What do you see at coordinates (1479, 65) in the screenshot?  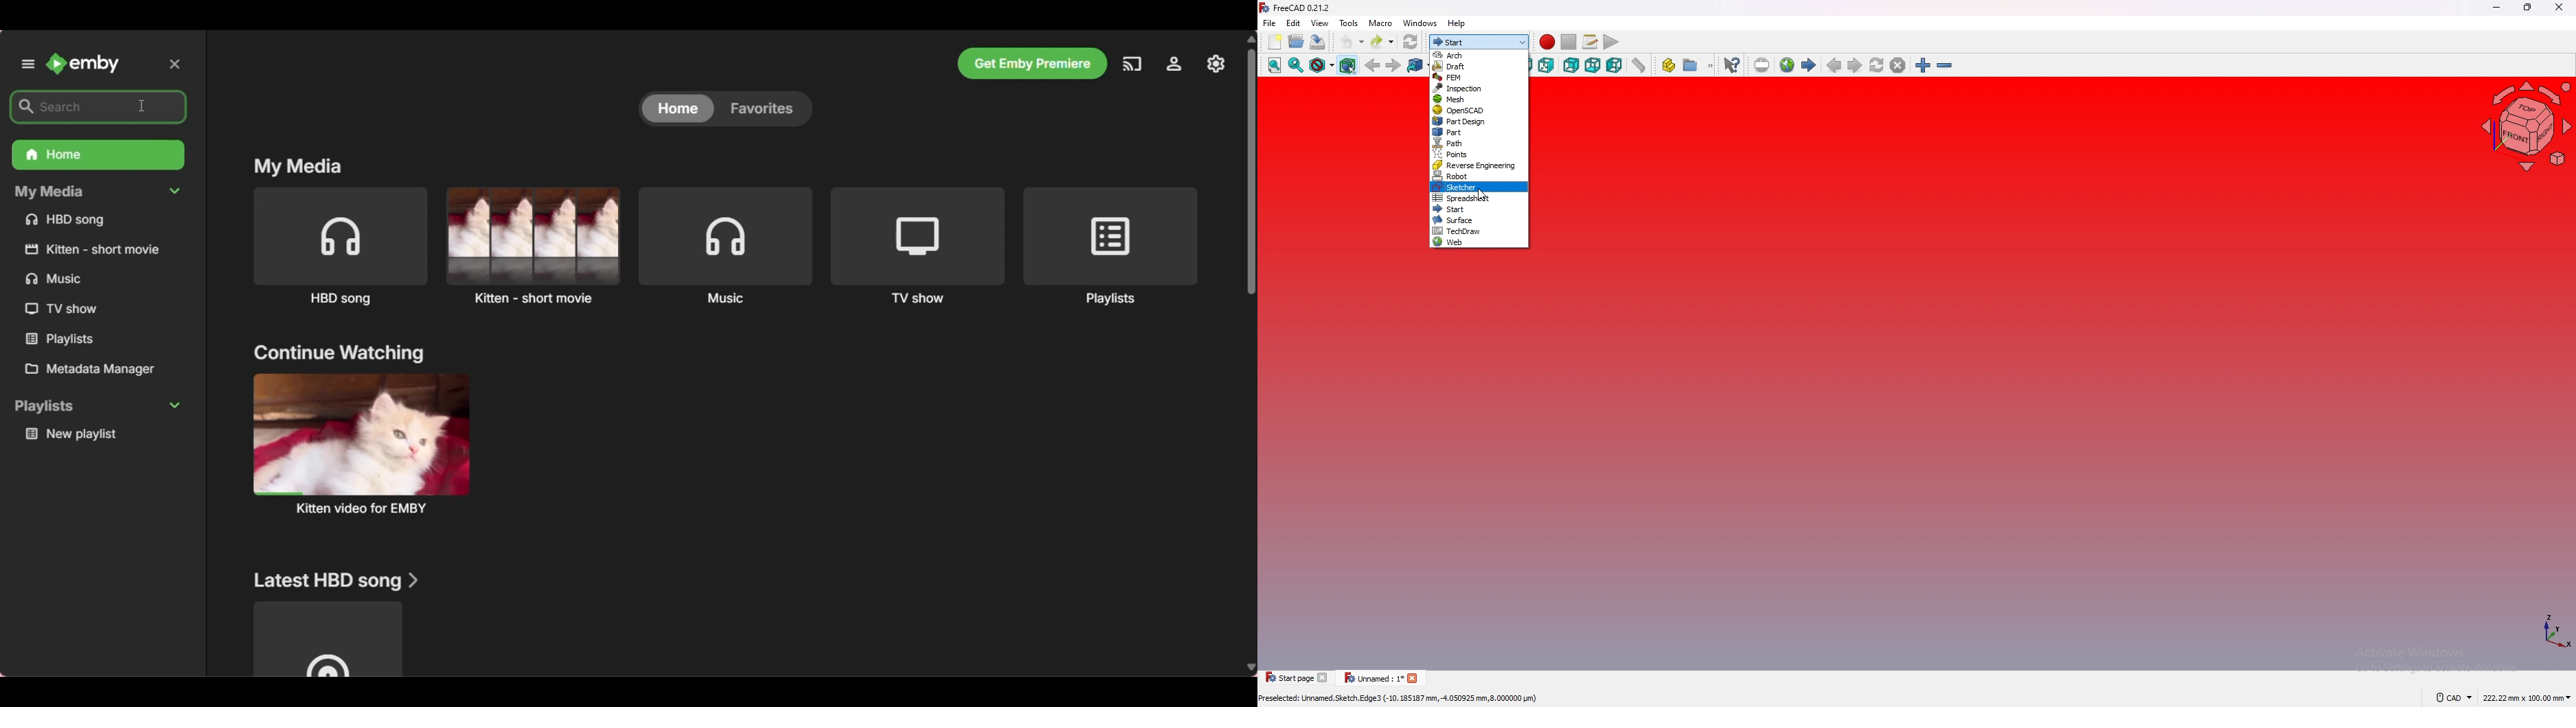 I see `draft` at bounding box center [1479, 65].